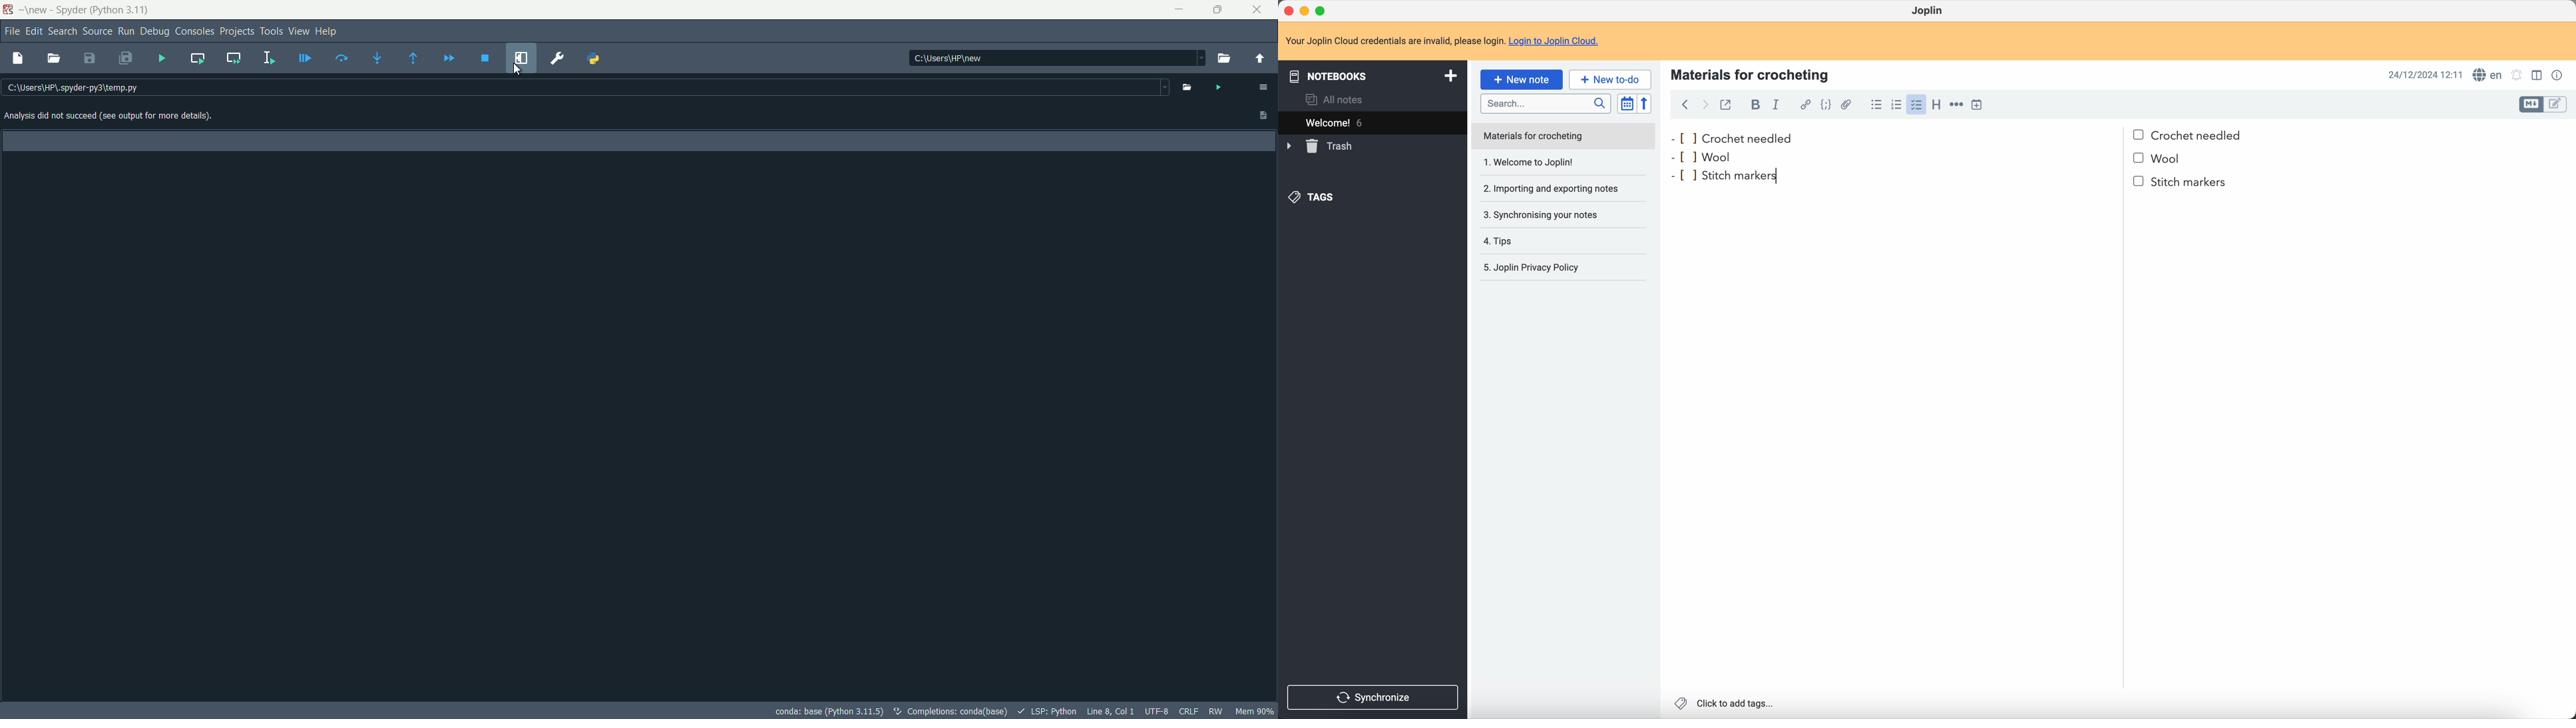 This screenshot has width=2576, height=728. I want to click on tips, so click(1544, 241).